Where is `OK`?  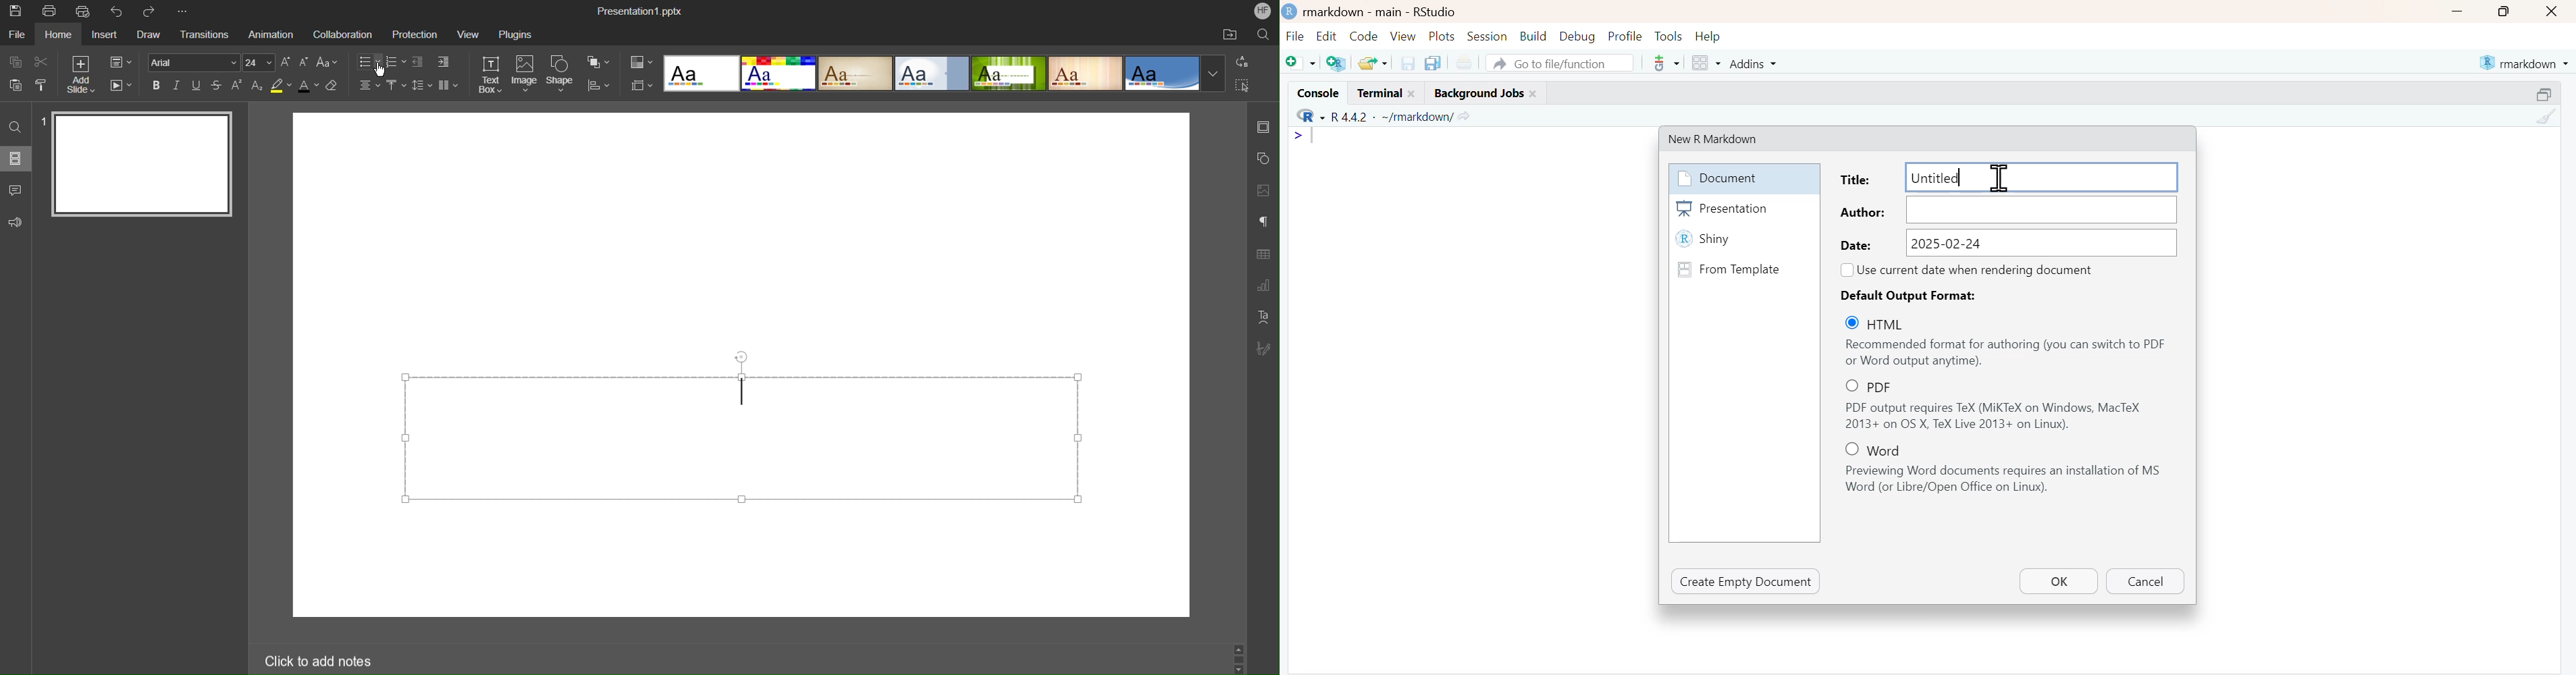
OK is located at coordinates (2058, 580).